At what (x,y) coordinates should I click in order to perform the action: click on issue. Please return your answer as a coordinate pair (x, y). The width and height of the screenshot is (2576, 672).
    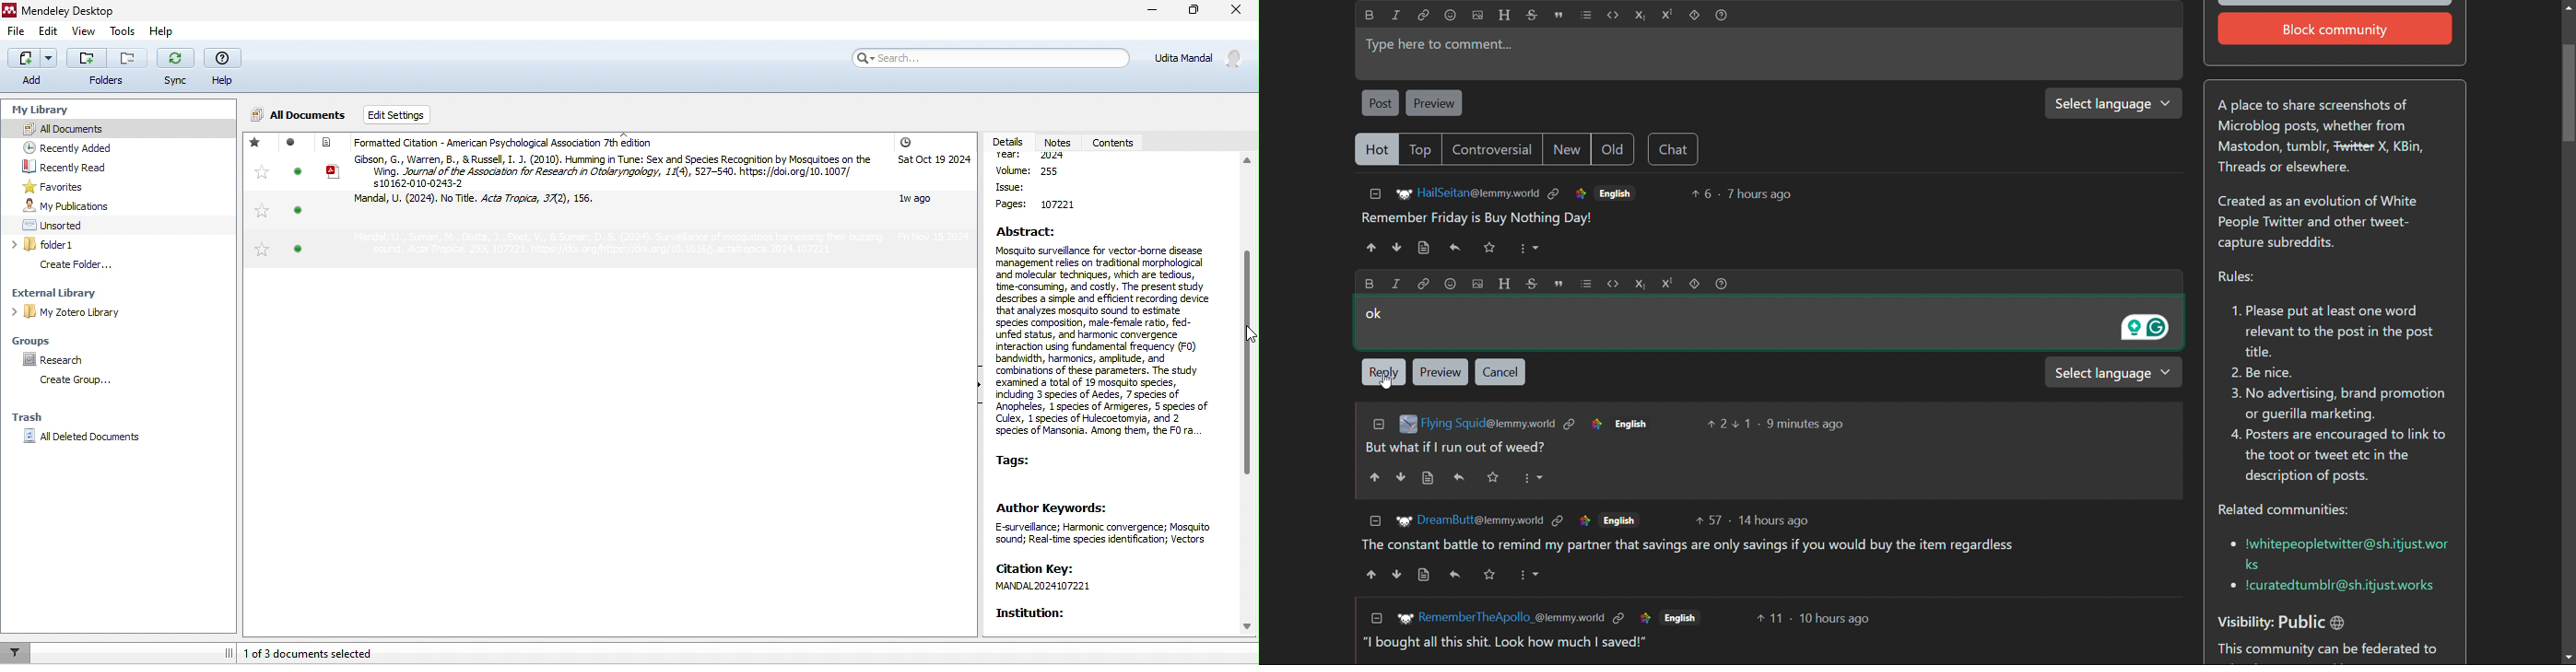
    Looking at the image, I should click on (1024, 188).